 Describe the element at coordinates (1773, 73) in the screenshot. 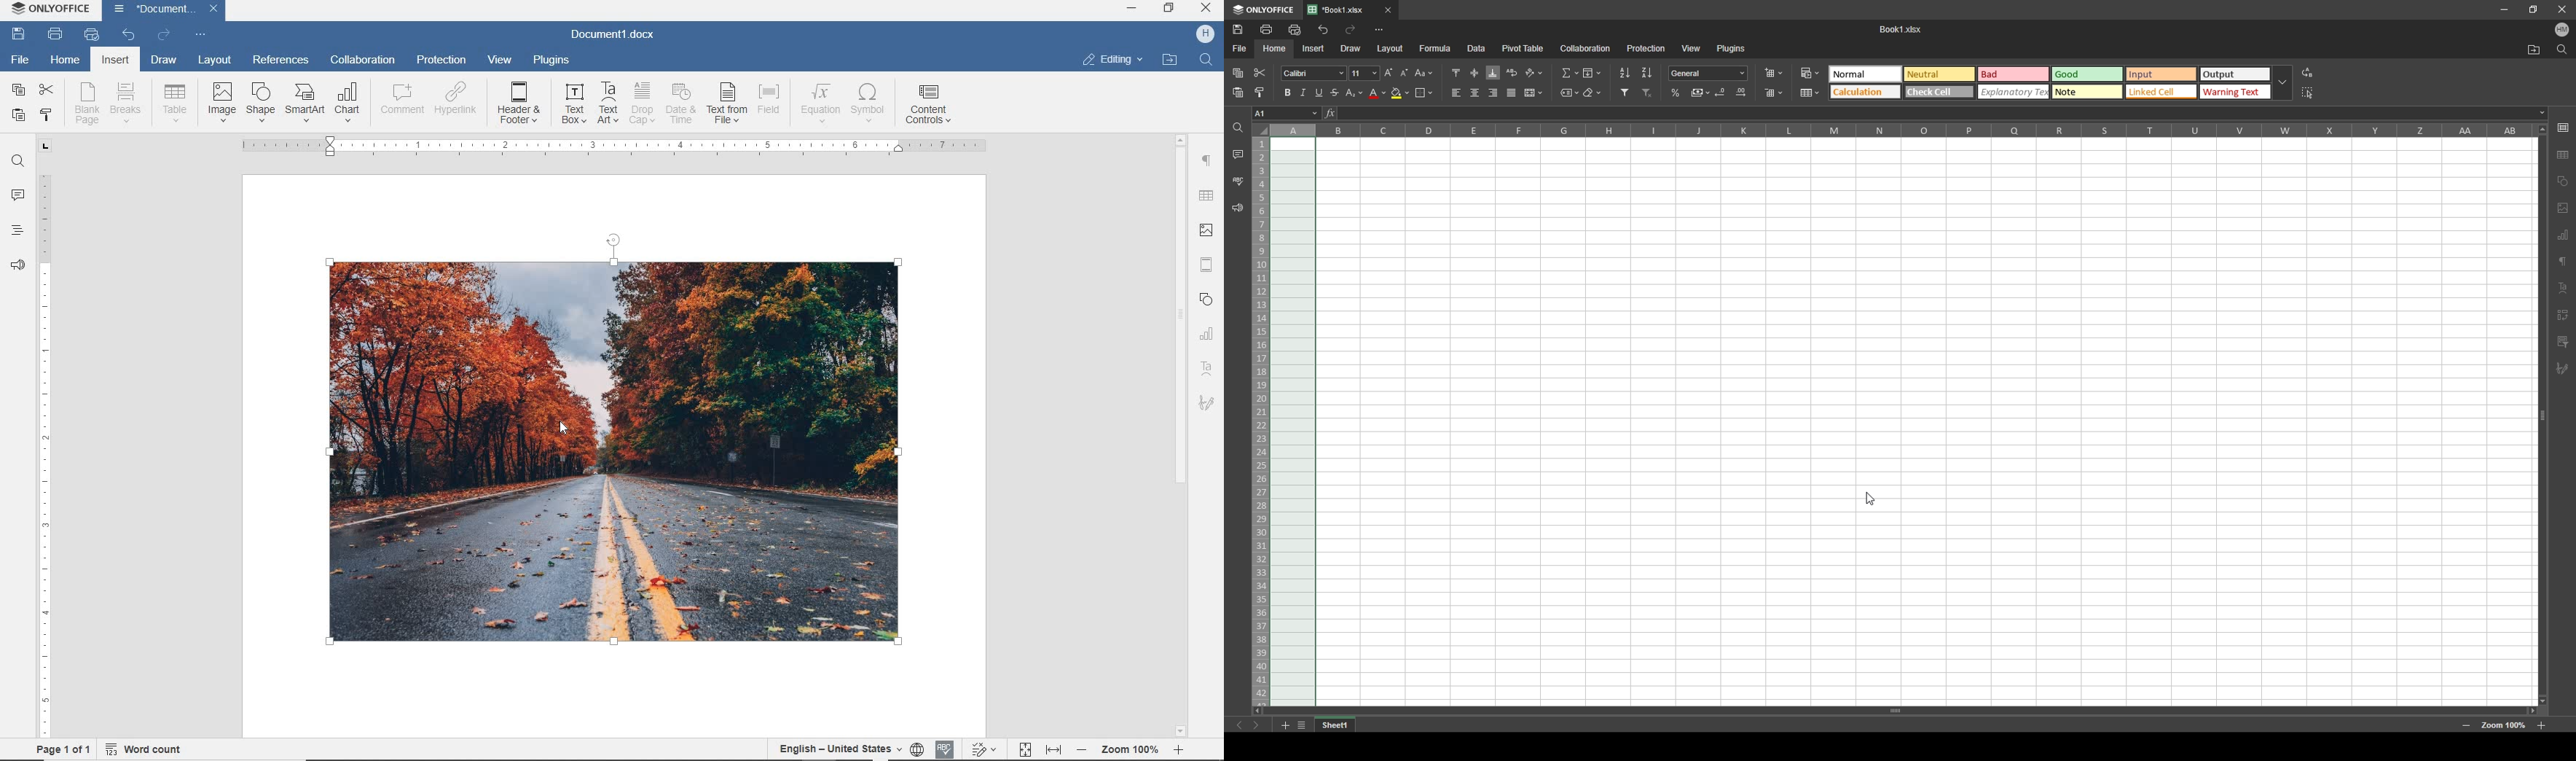

I see `insert cells` at that location.